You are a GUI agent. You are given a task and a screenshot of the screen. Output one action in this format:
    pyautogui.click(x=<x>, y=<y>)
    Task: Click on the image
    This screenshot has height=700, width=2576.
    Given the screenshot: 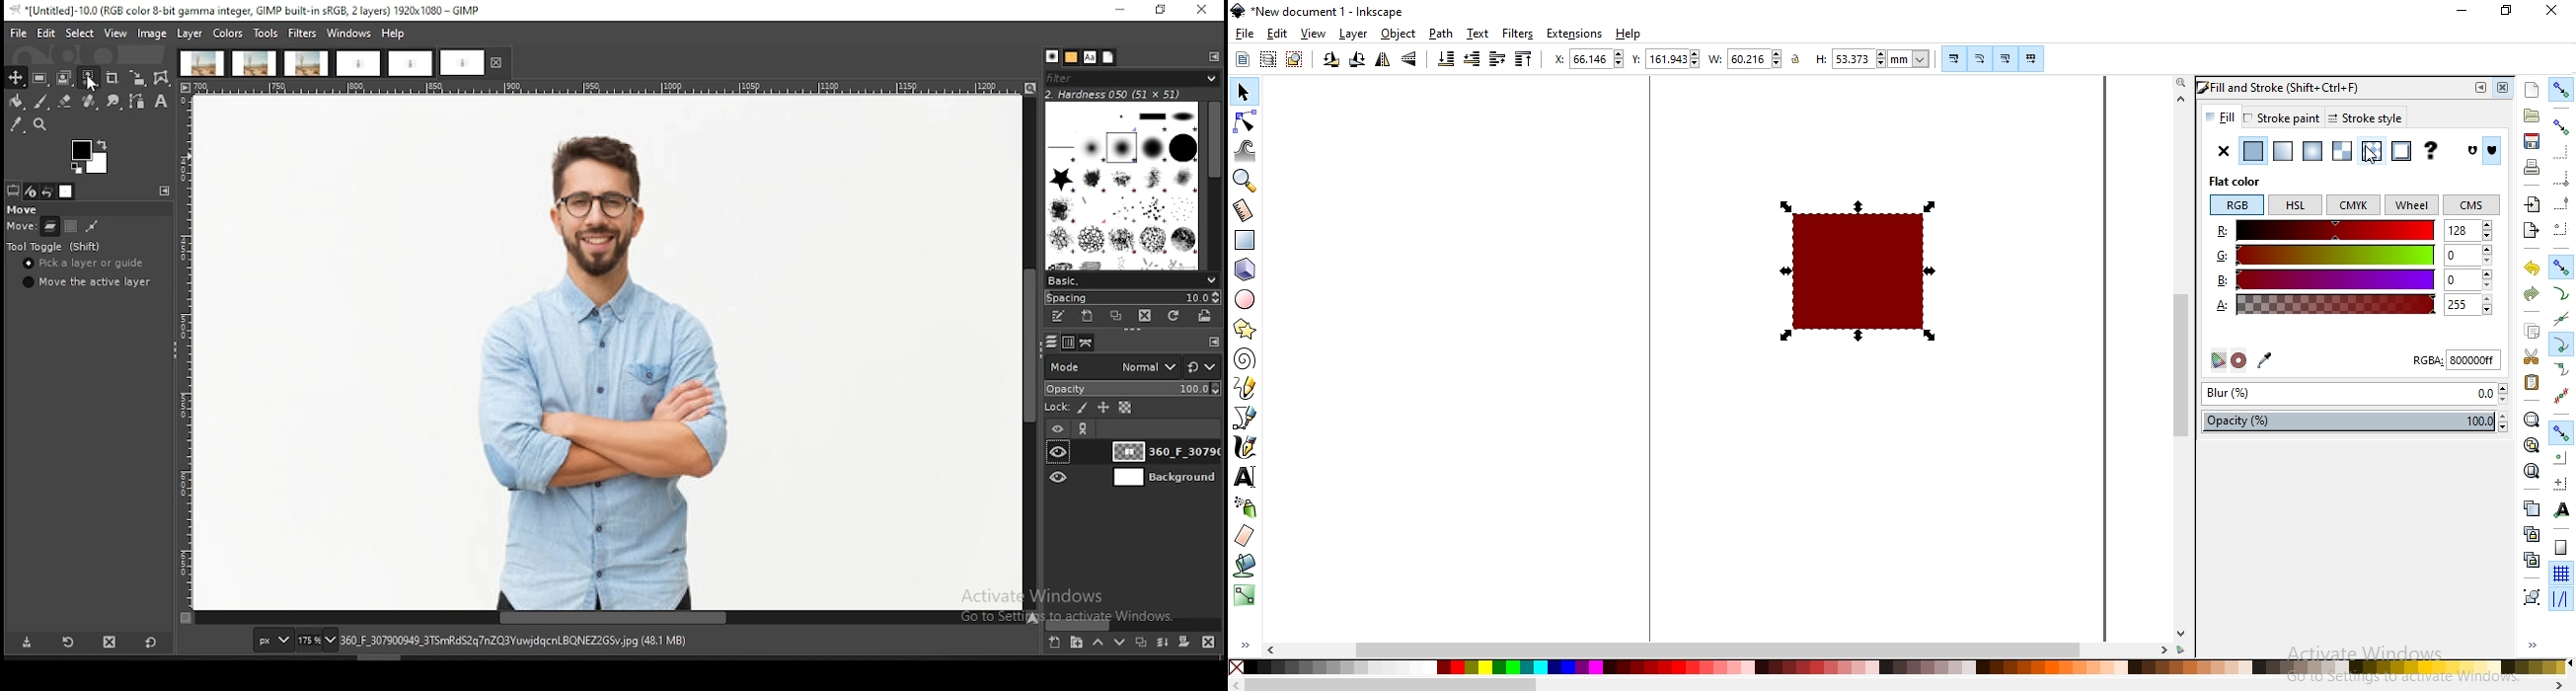 What is the action you would take?
    pyautogui.click(x=1863, y=269)
    